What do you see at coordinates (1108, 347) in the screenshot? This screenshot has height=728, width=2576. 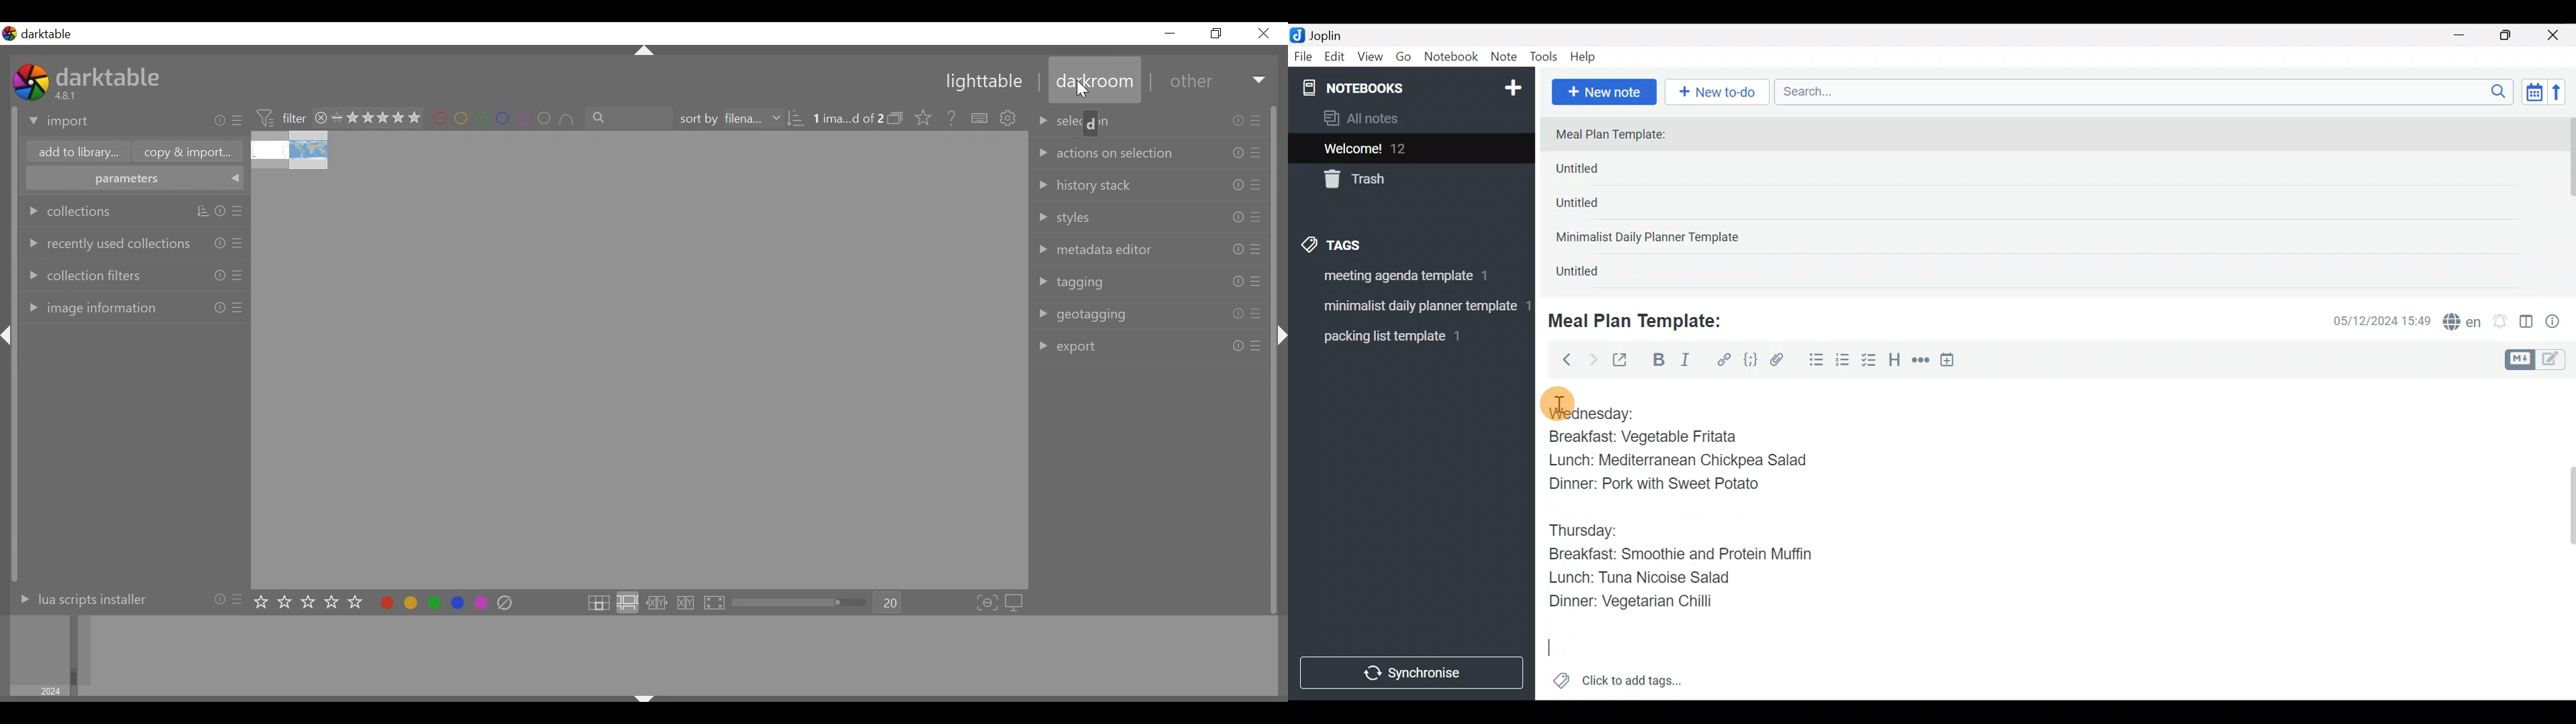 I see `export` at bounding box center [1108, 347].